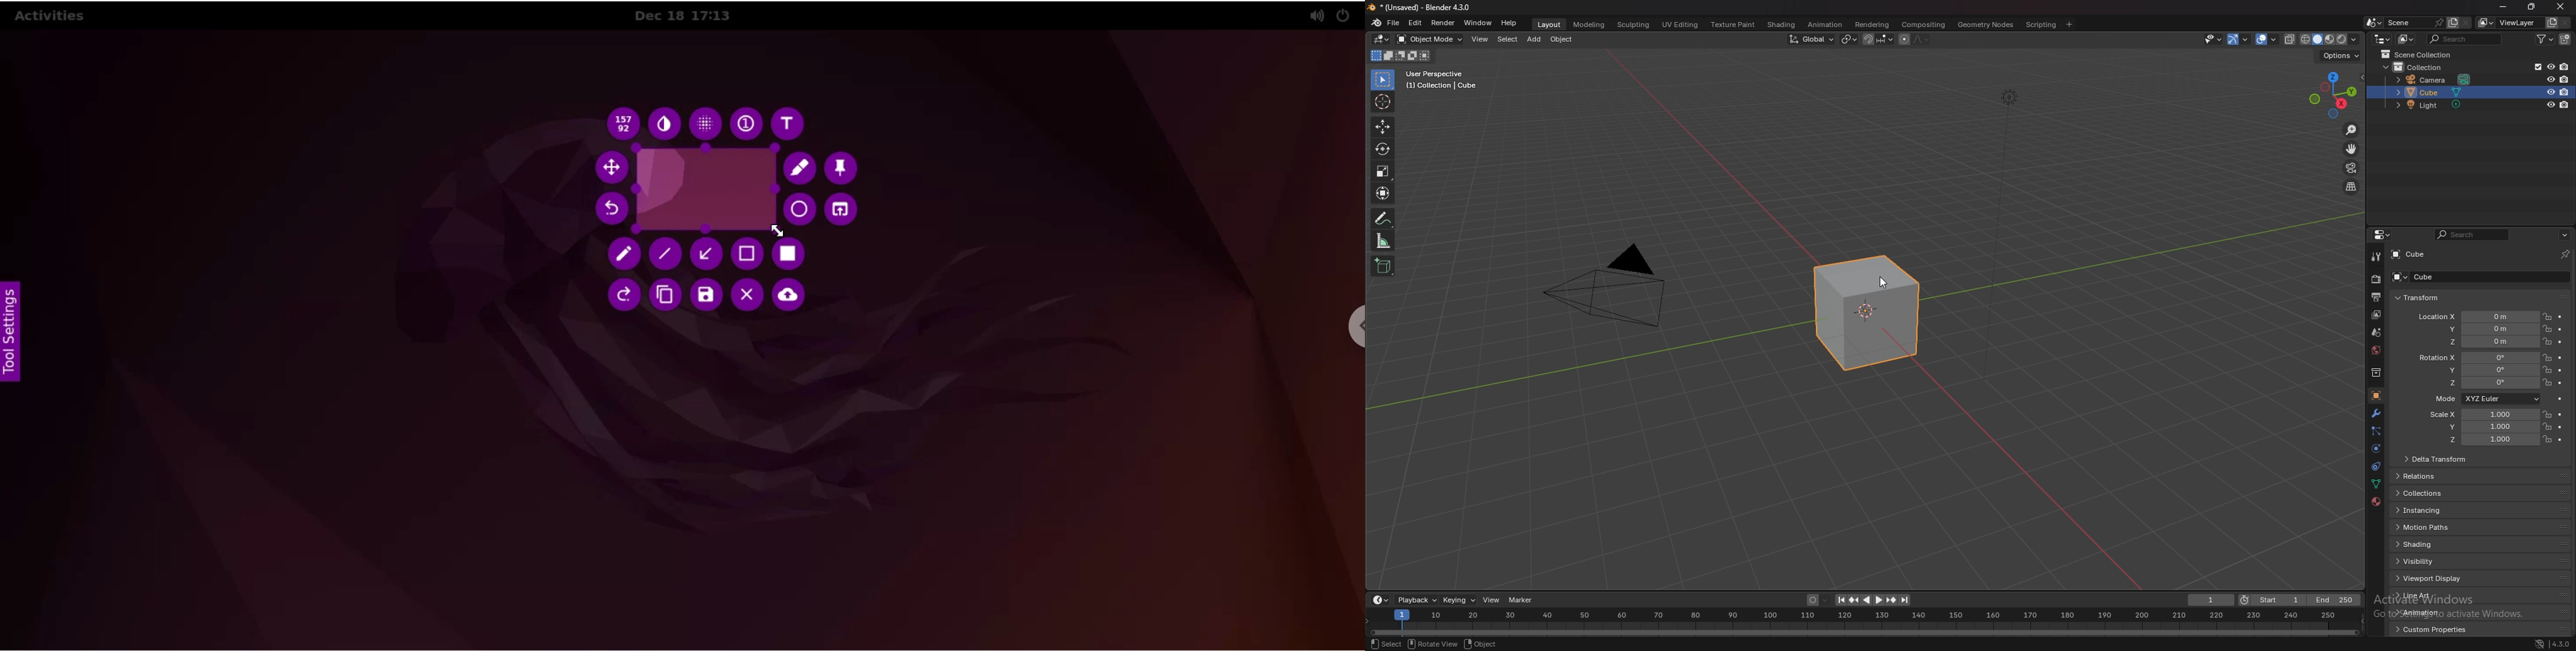  Describe the element at coordinates (2434, 92) in the screenshot. I see `cube` at that location.